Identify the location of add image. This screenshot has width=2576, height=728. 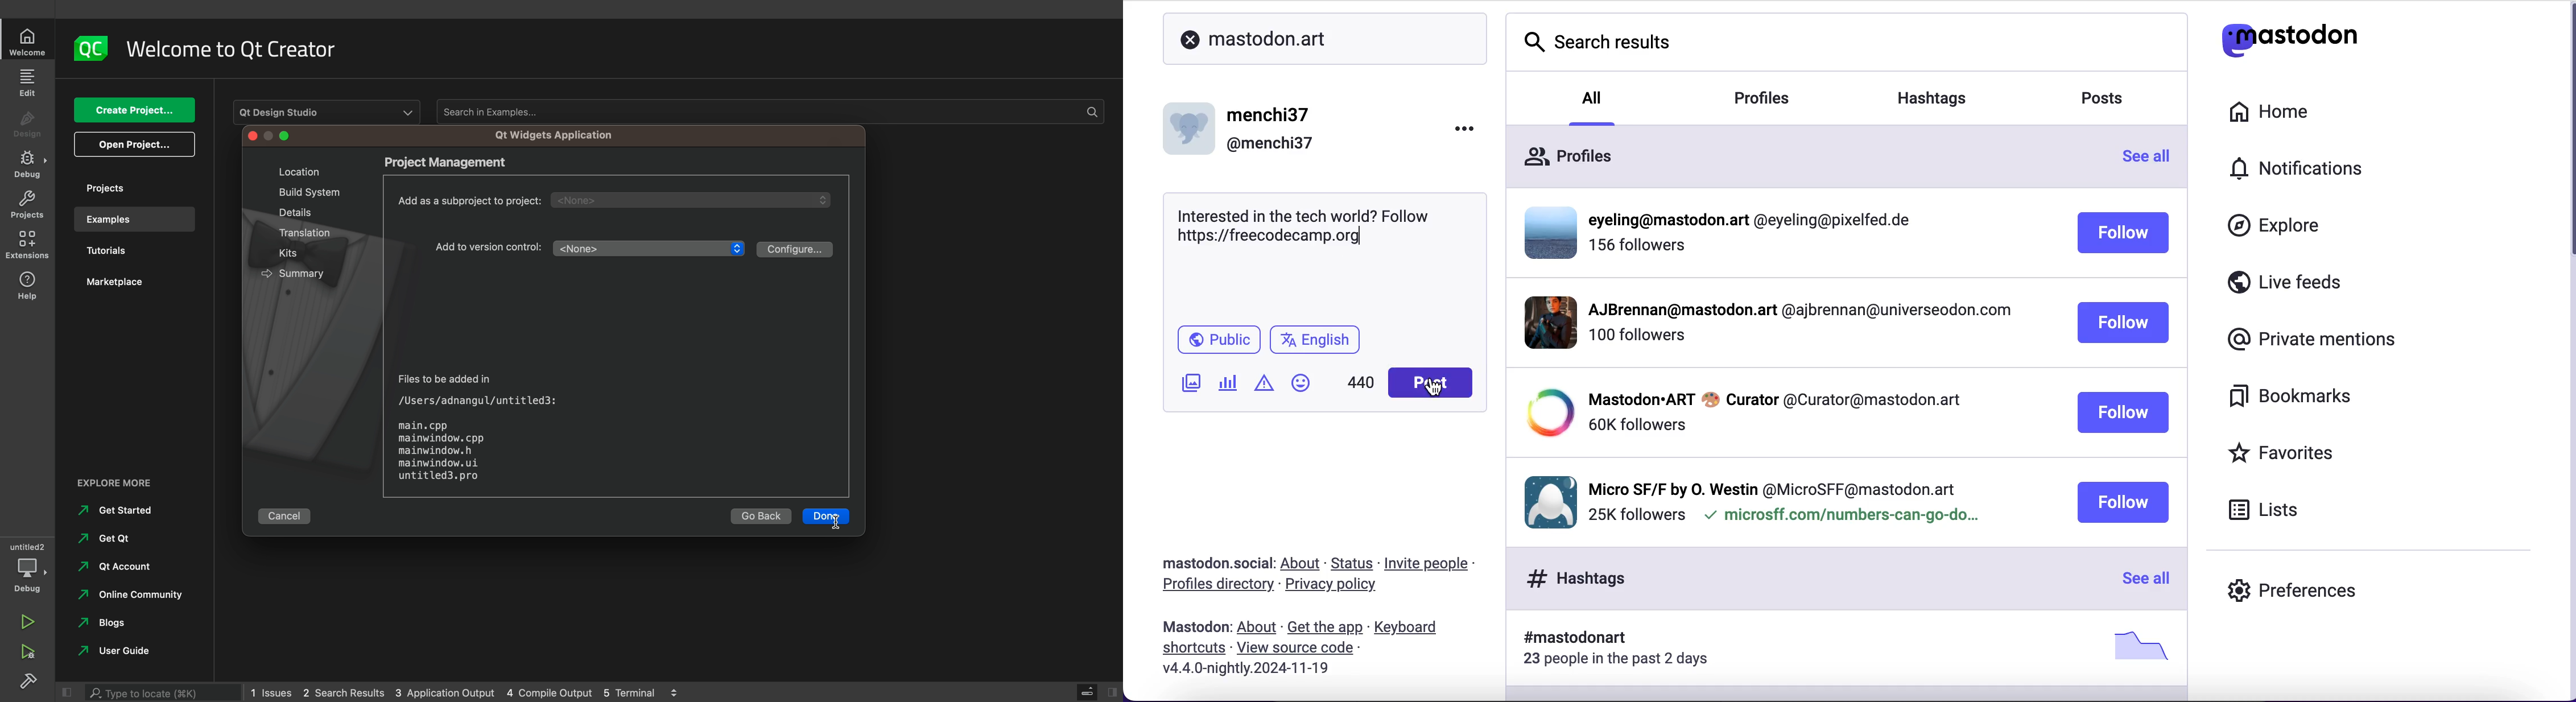
(1192, 386).